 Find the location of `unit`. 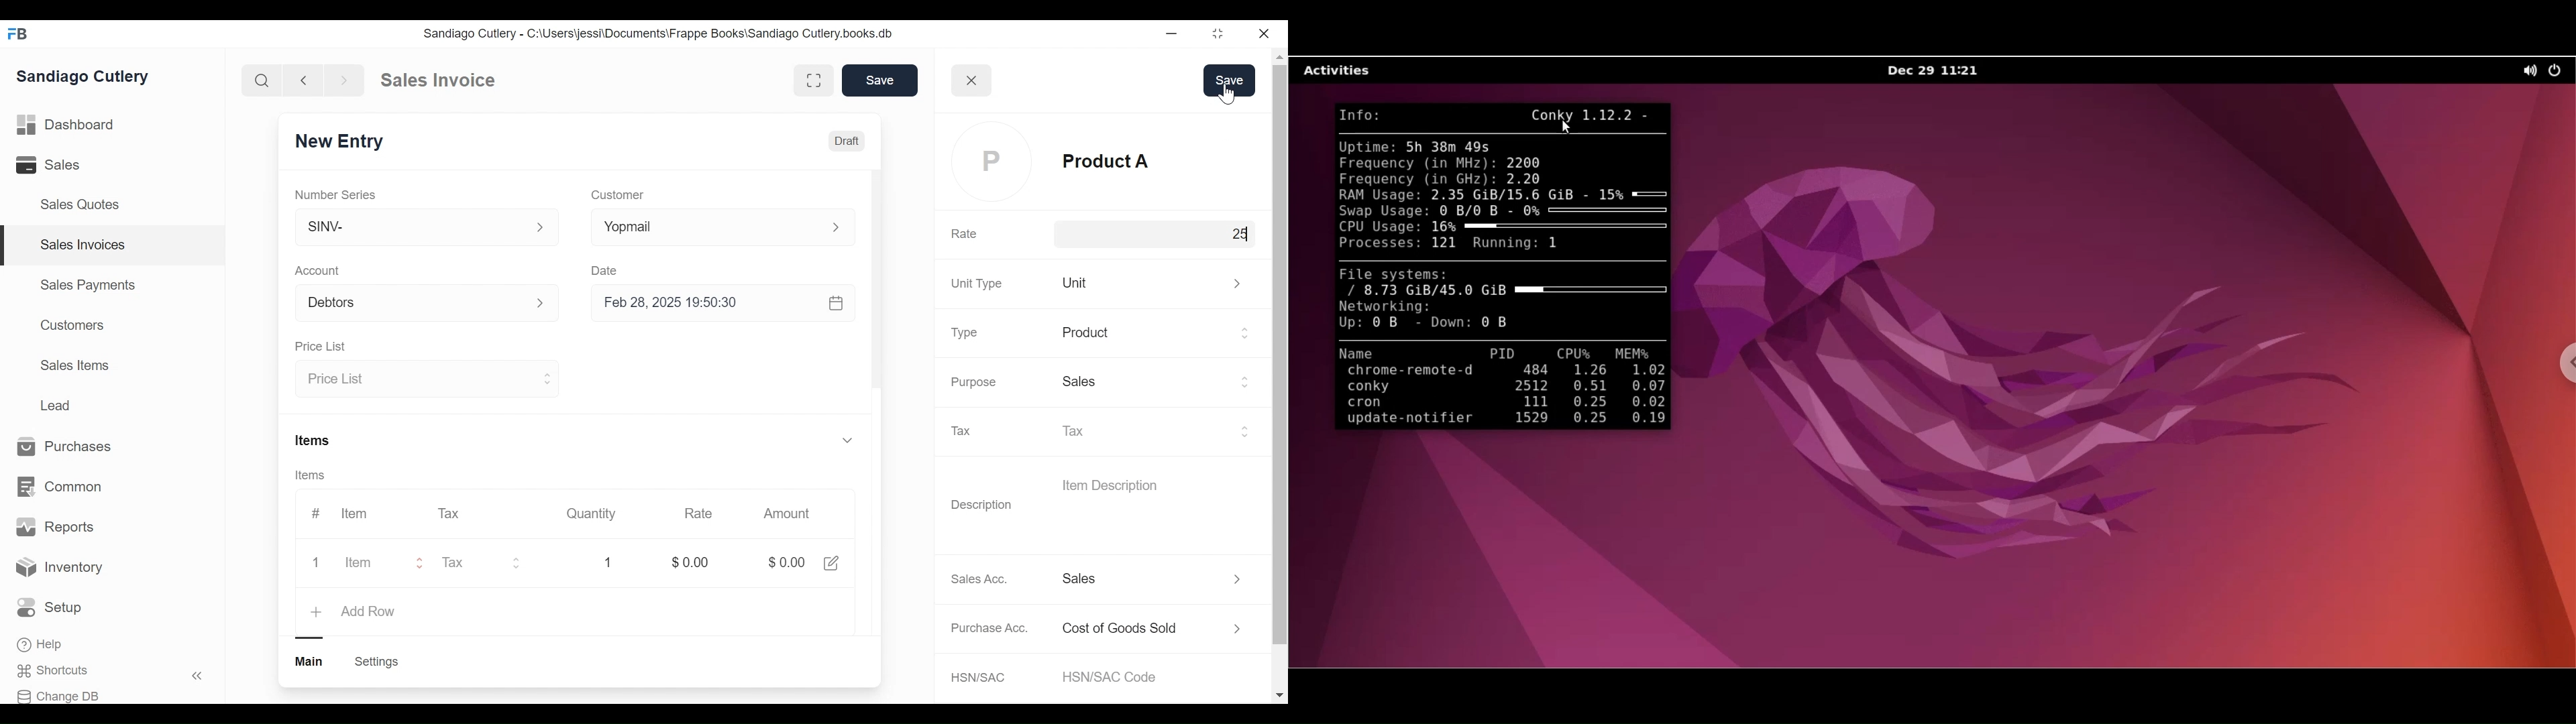

unit is located at coordinates (1156, 282).